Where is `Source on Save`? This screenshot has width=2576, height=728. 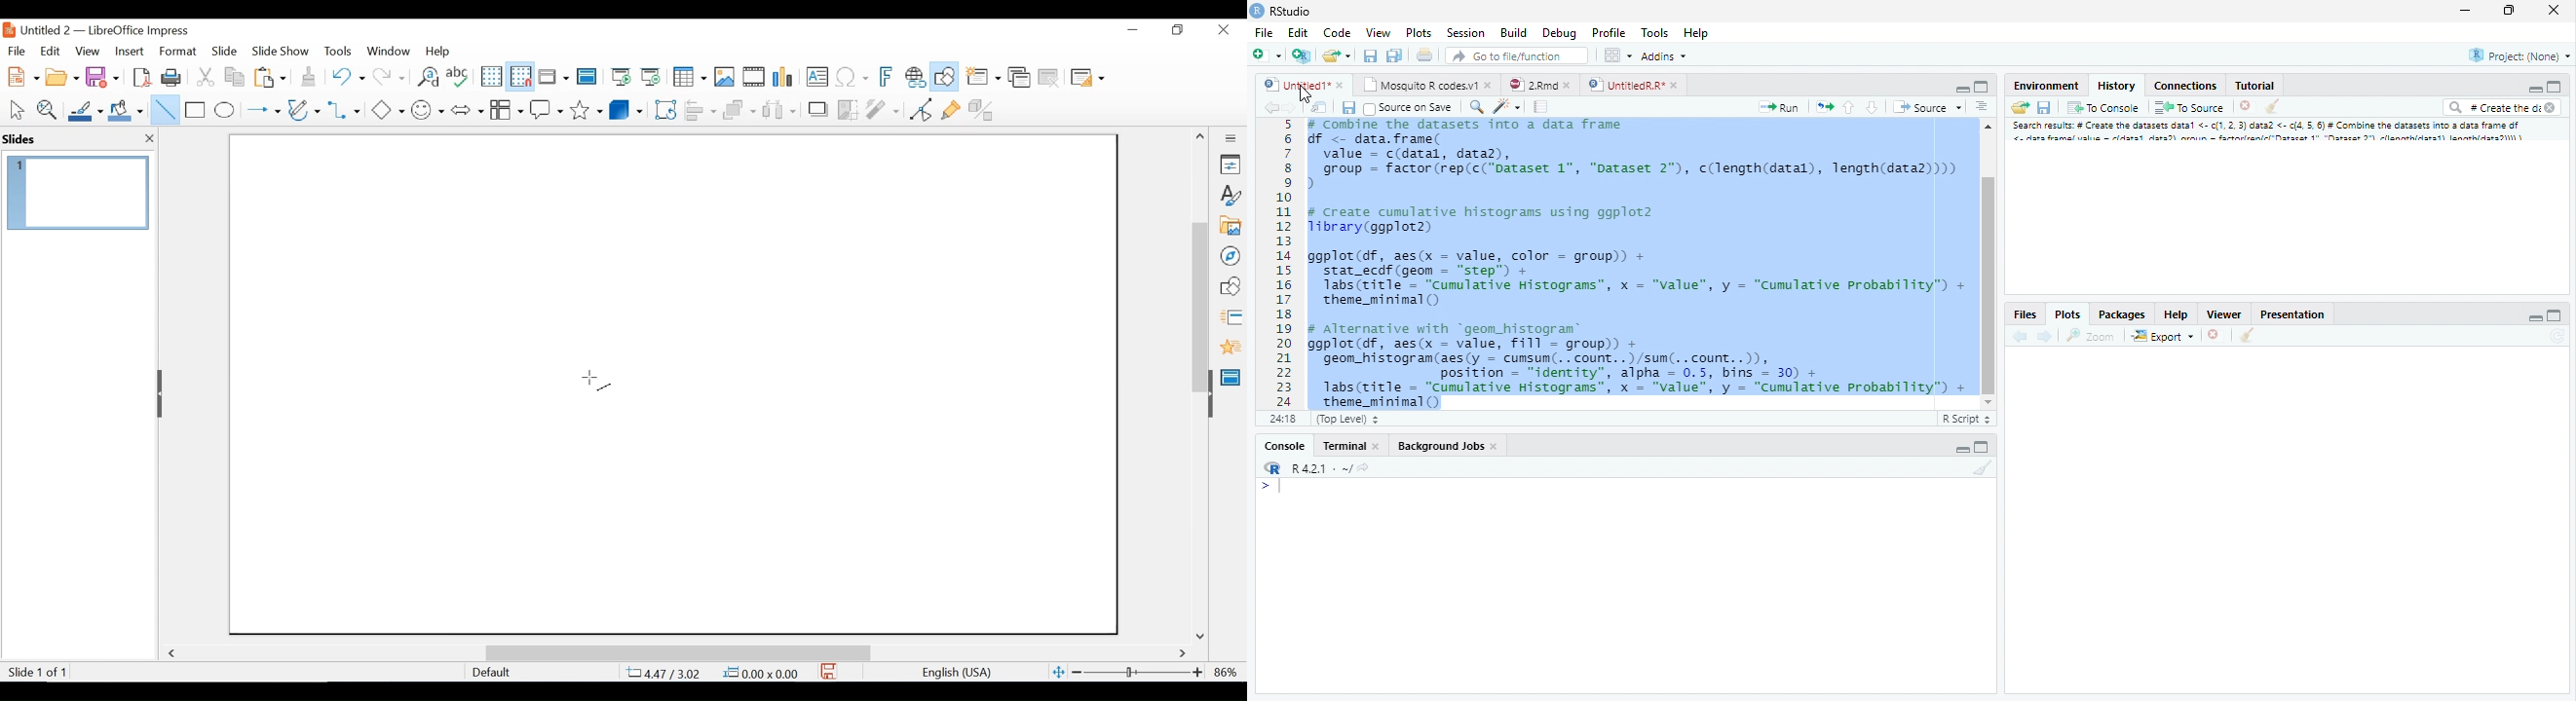 Source on Save is located at coordinates (1408, 109).